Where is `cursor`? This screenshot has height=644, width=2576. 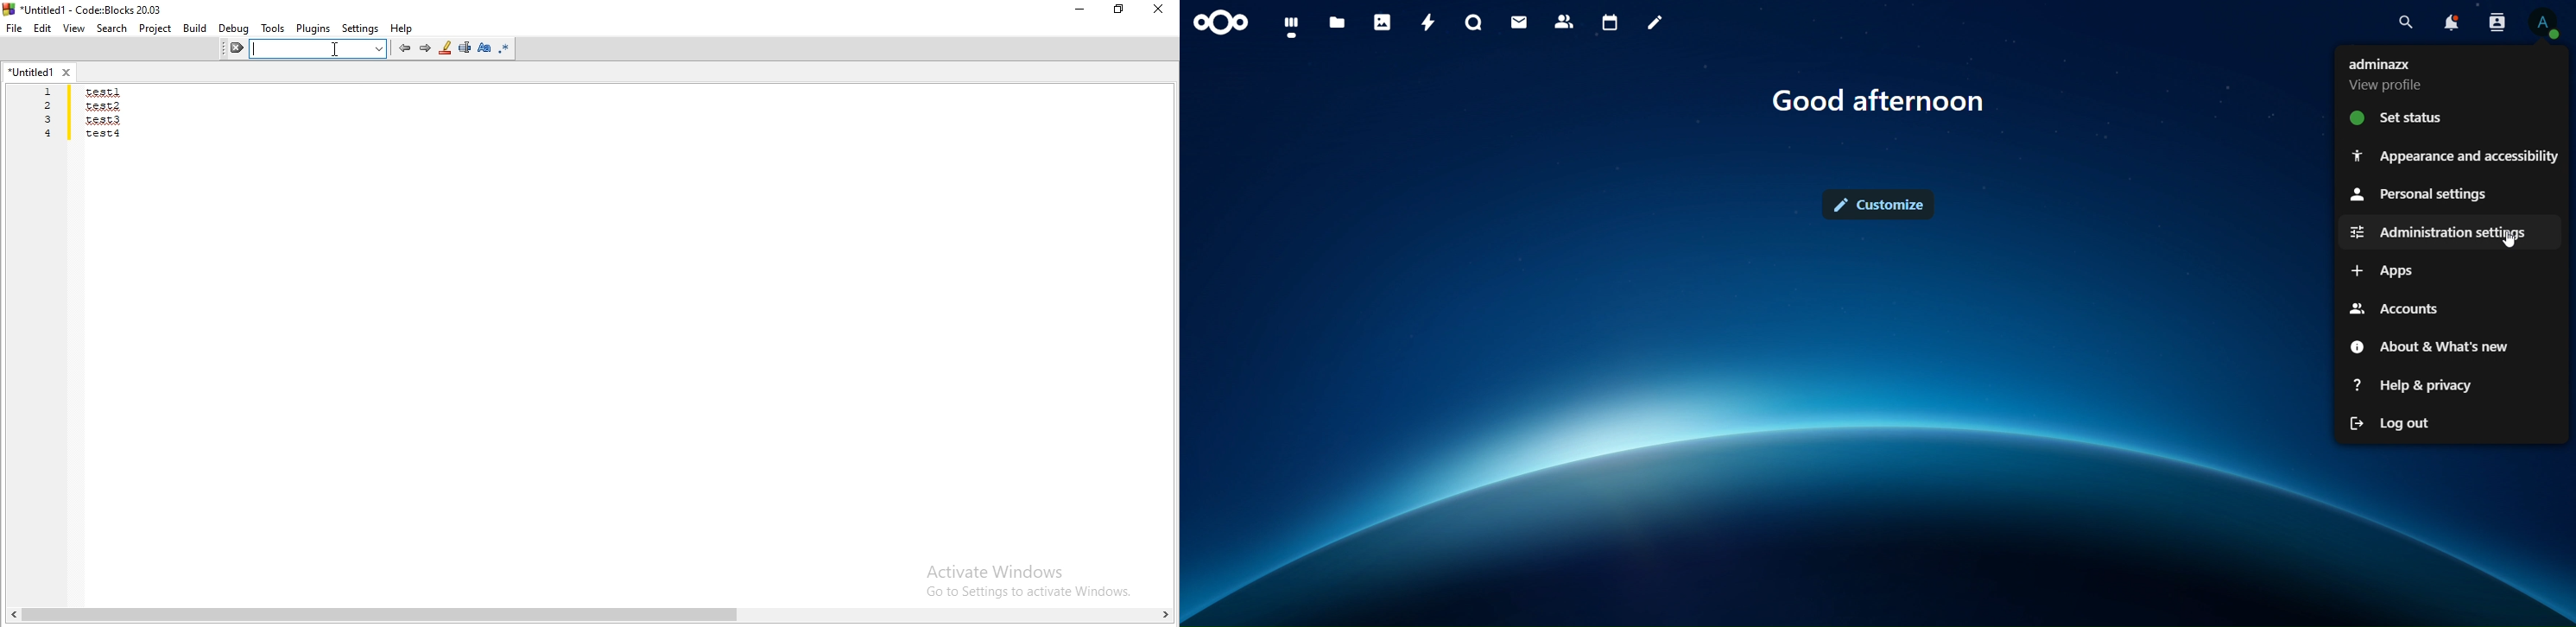 cursor is located at coordinates (336, 53).